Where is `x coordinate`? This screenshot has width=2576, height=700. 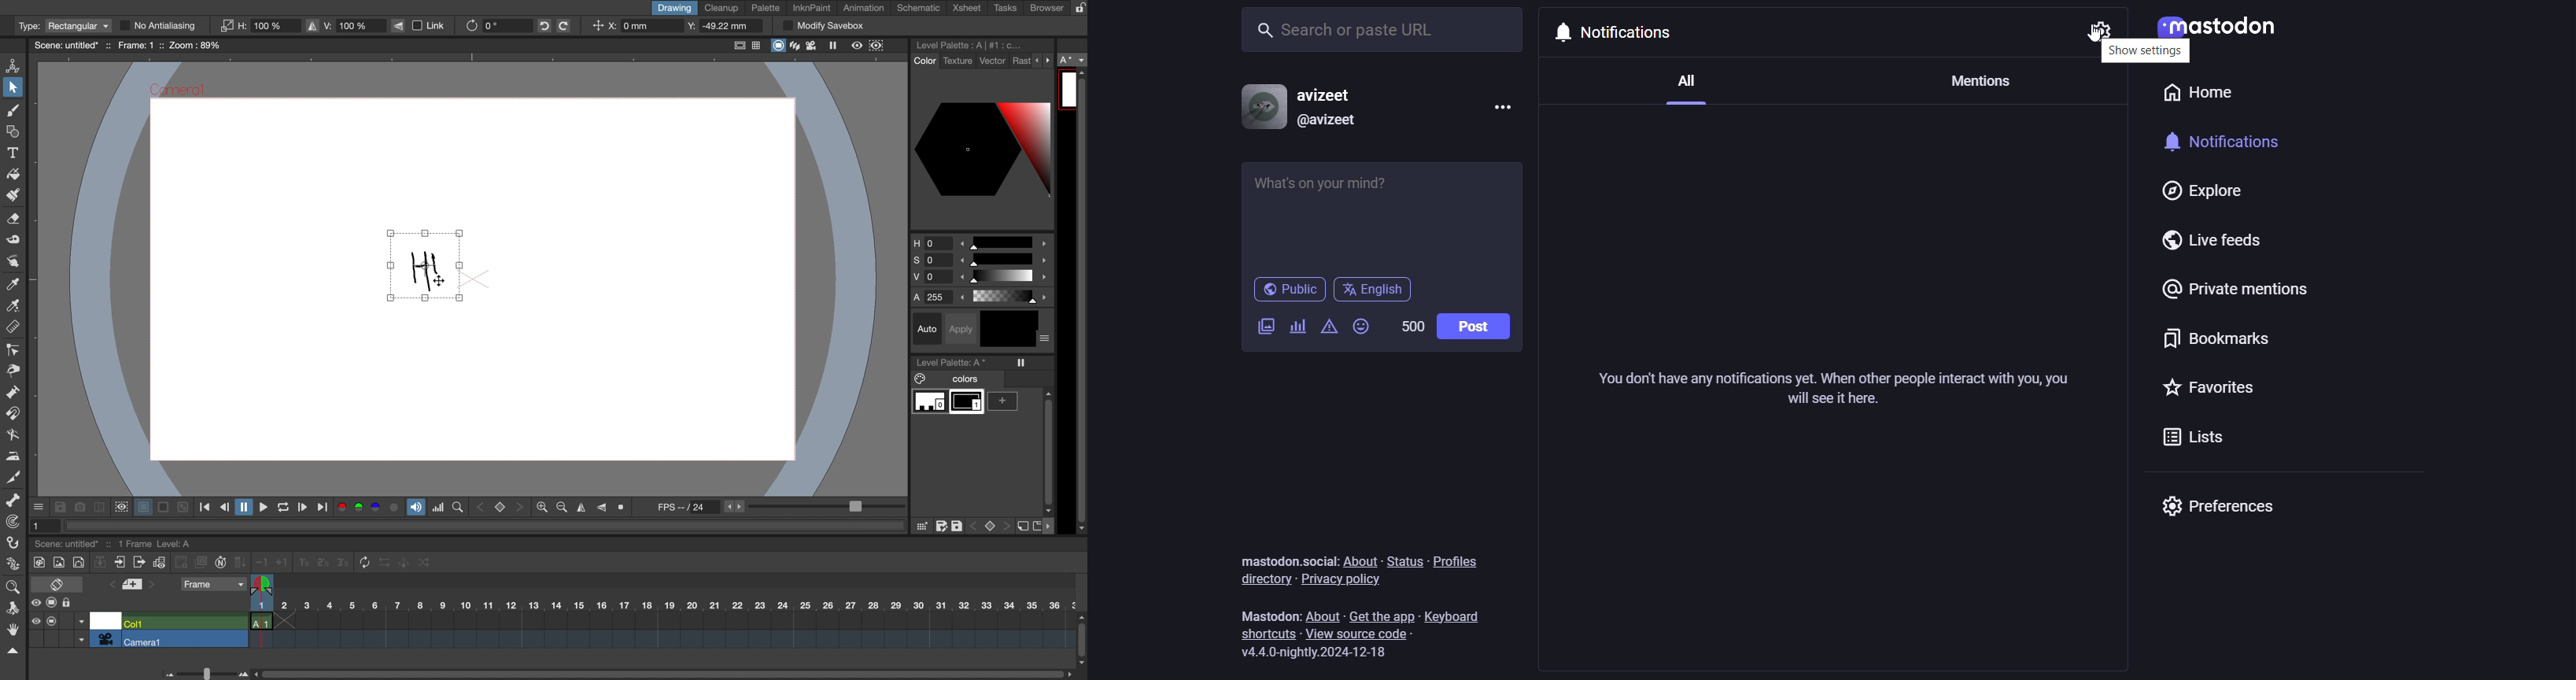 x coordinate is located at coordinates (633, 27).